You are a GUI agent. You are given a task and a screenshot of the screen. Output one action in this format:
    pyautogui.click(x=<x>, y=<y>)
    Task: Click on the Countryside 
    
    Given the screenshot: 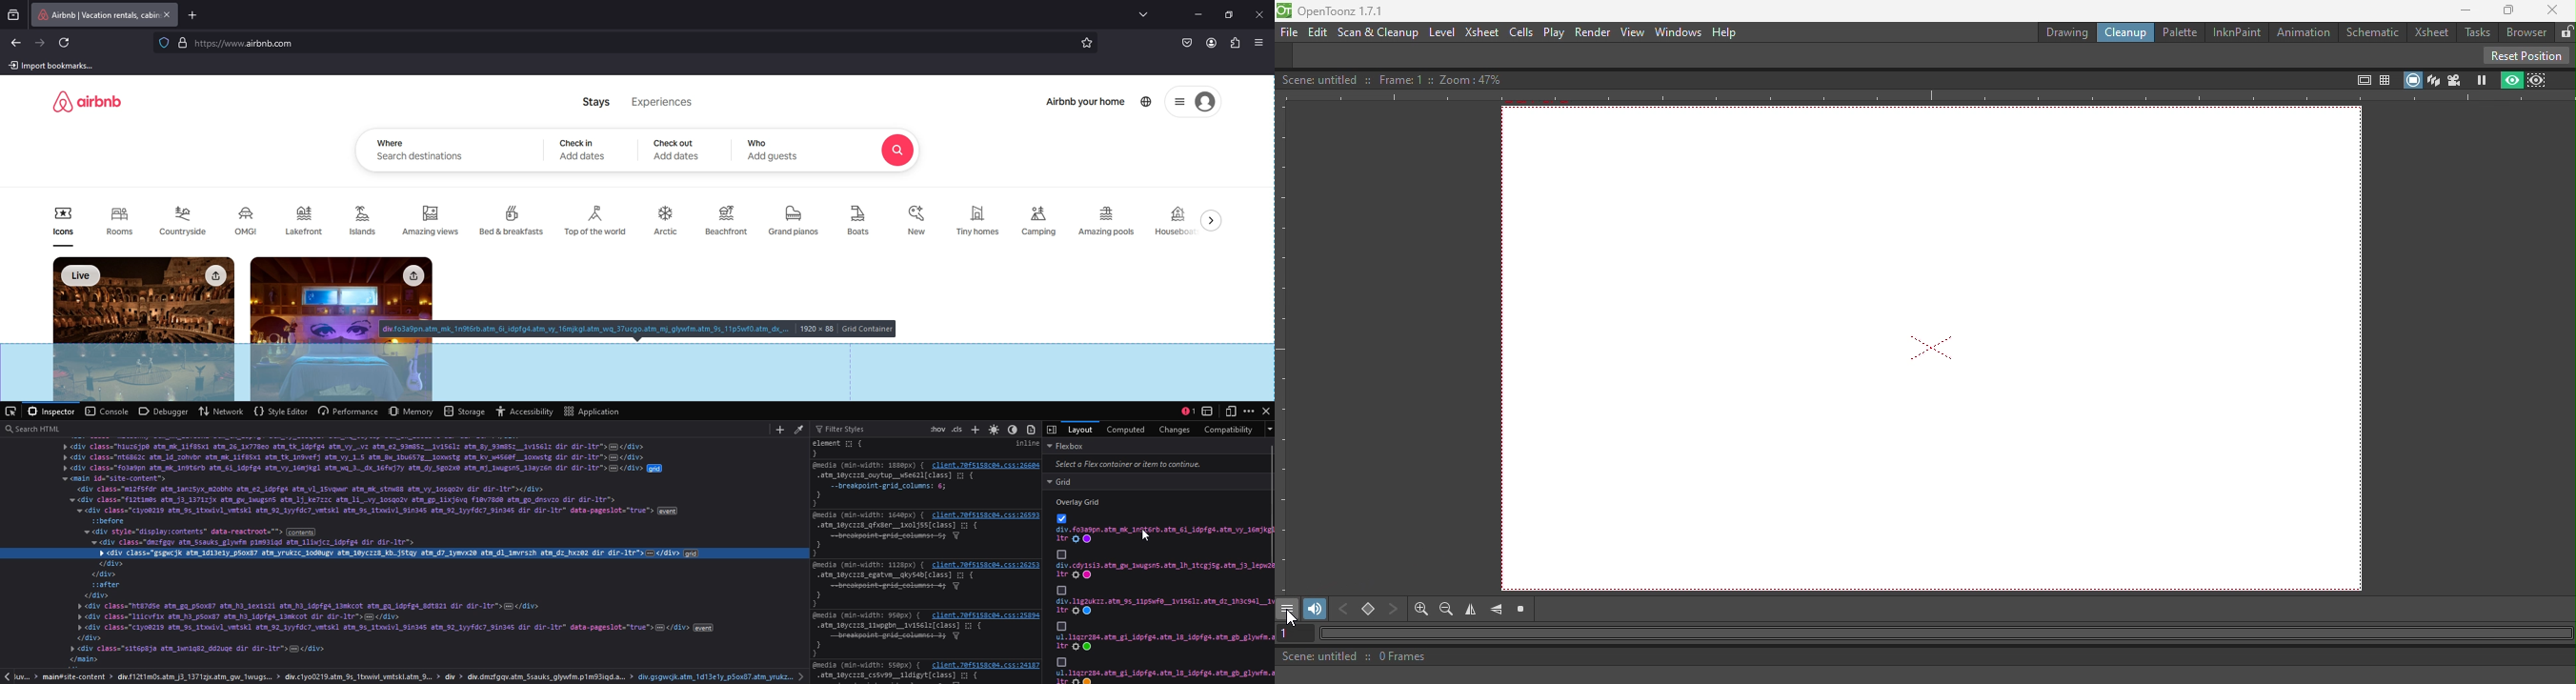 What is the action you would take?
    pyautogui.click(x=185, y=220)
    